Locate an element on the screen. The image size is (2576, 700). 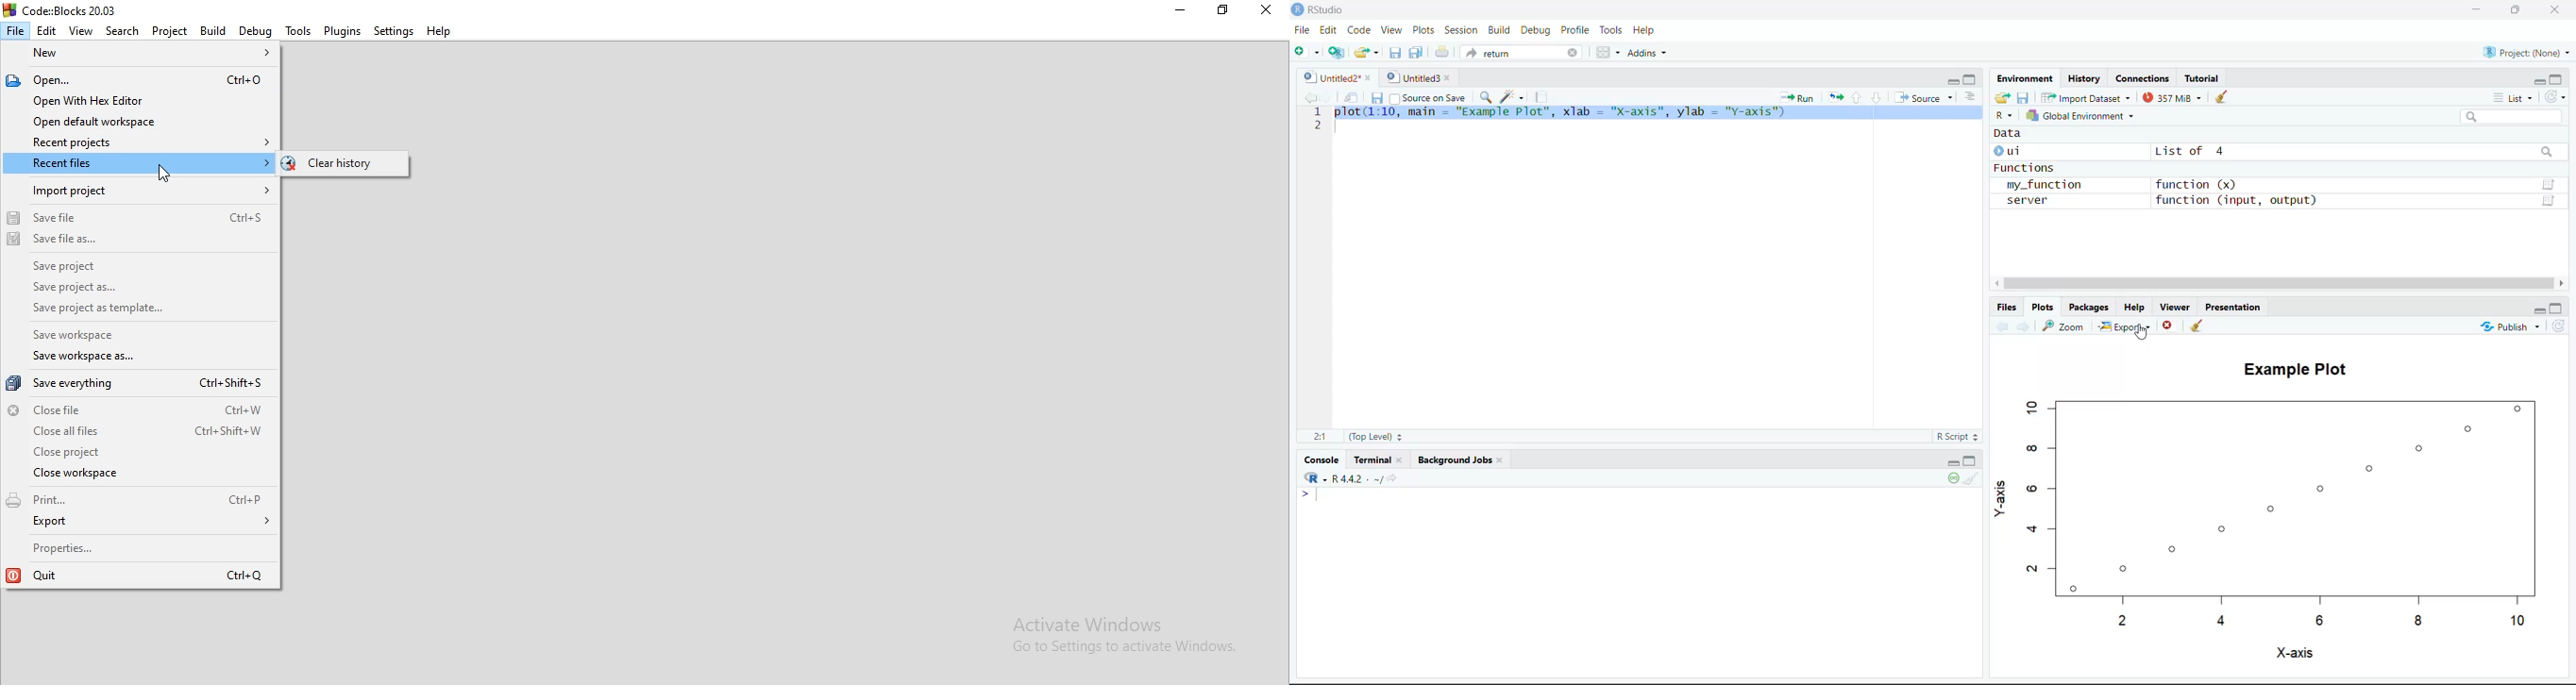
RStudio Logo is located at coordinates (1310, 476).